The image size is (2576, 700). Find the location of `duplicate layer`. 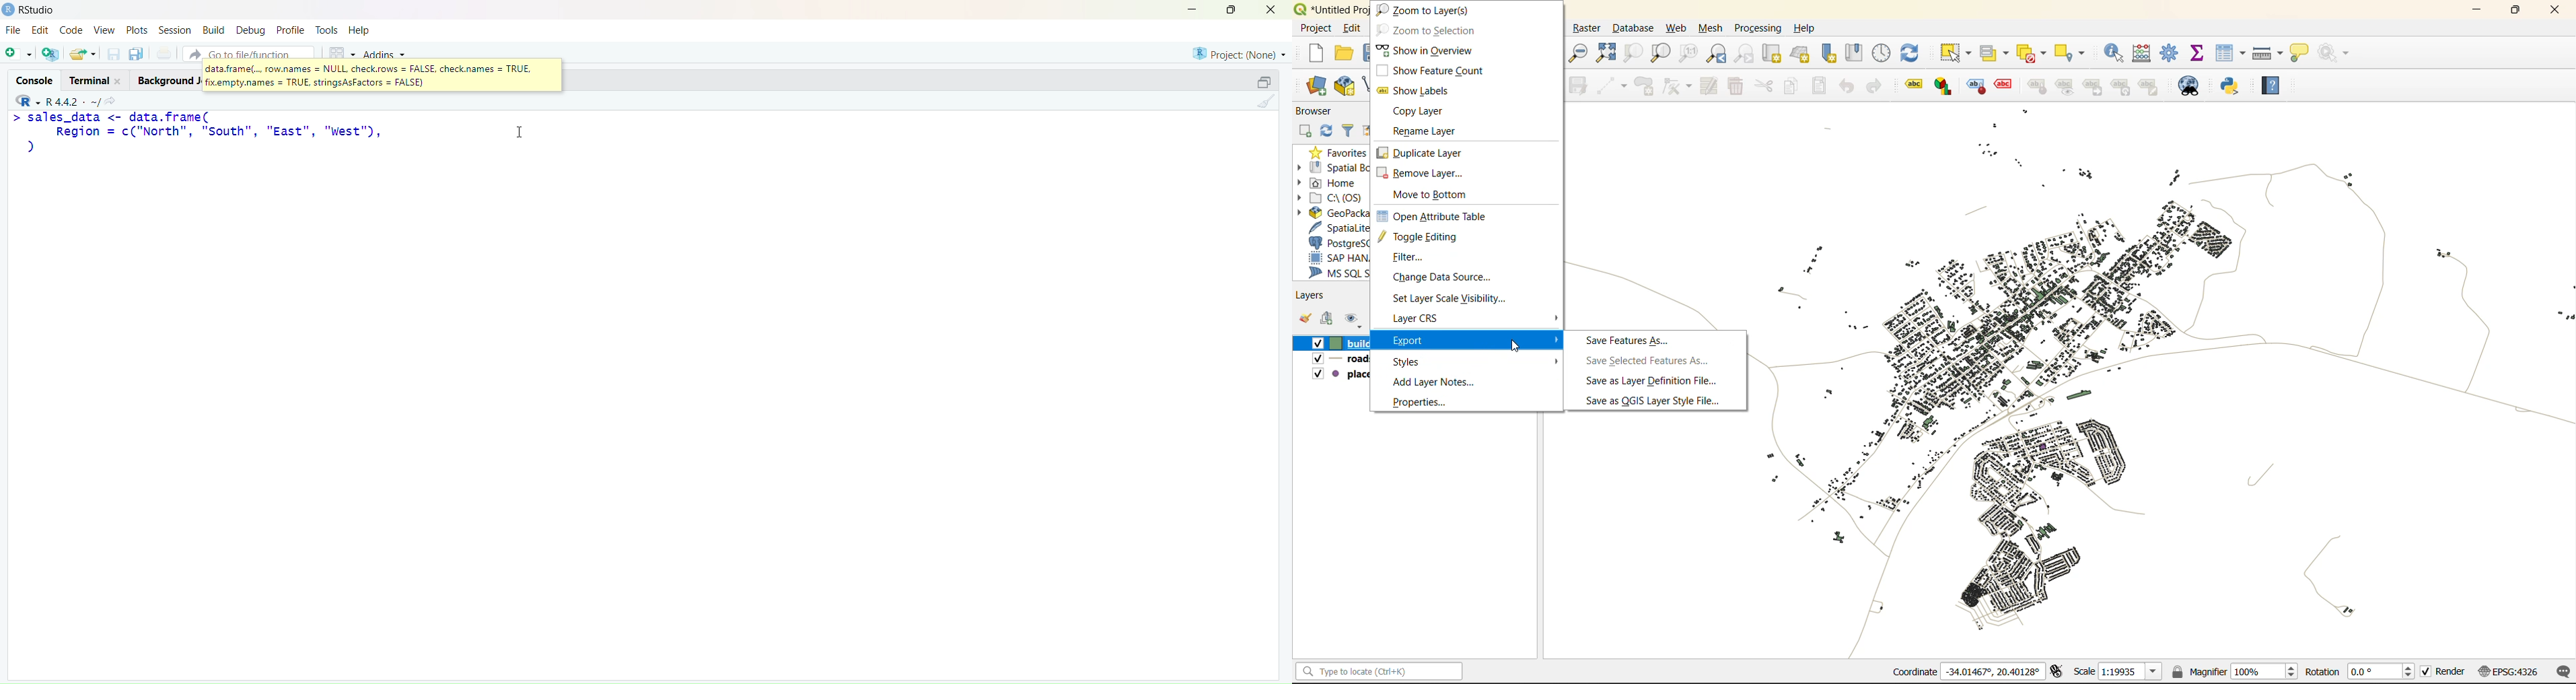

duplicate layer is located at coordinates (1423, 153).